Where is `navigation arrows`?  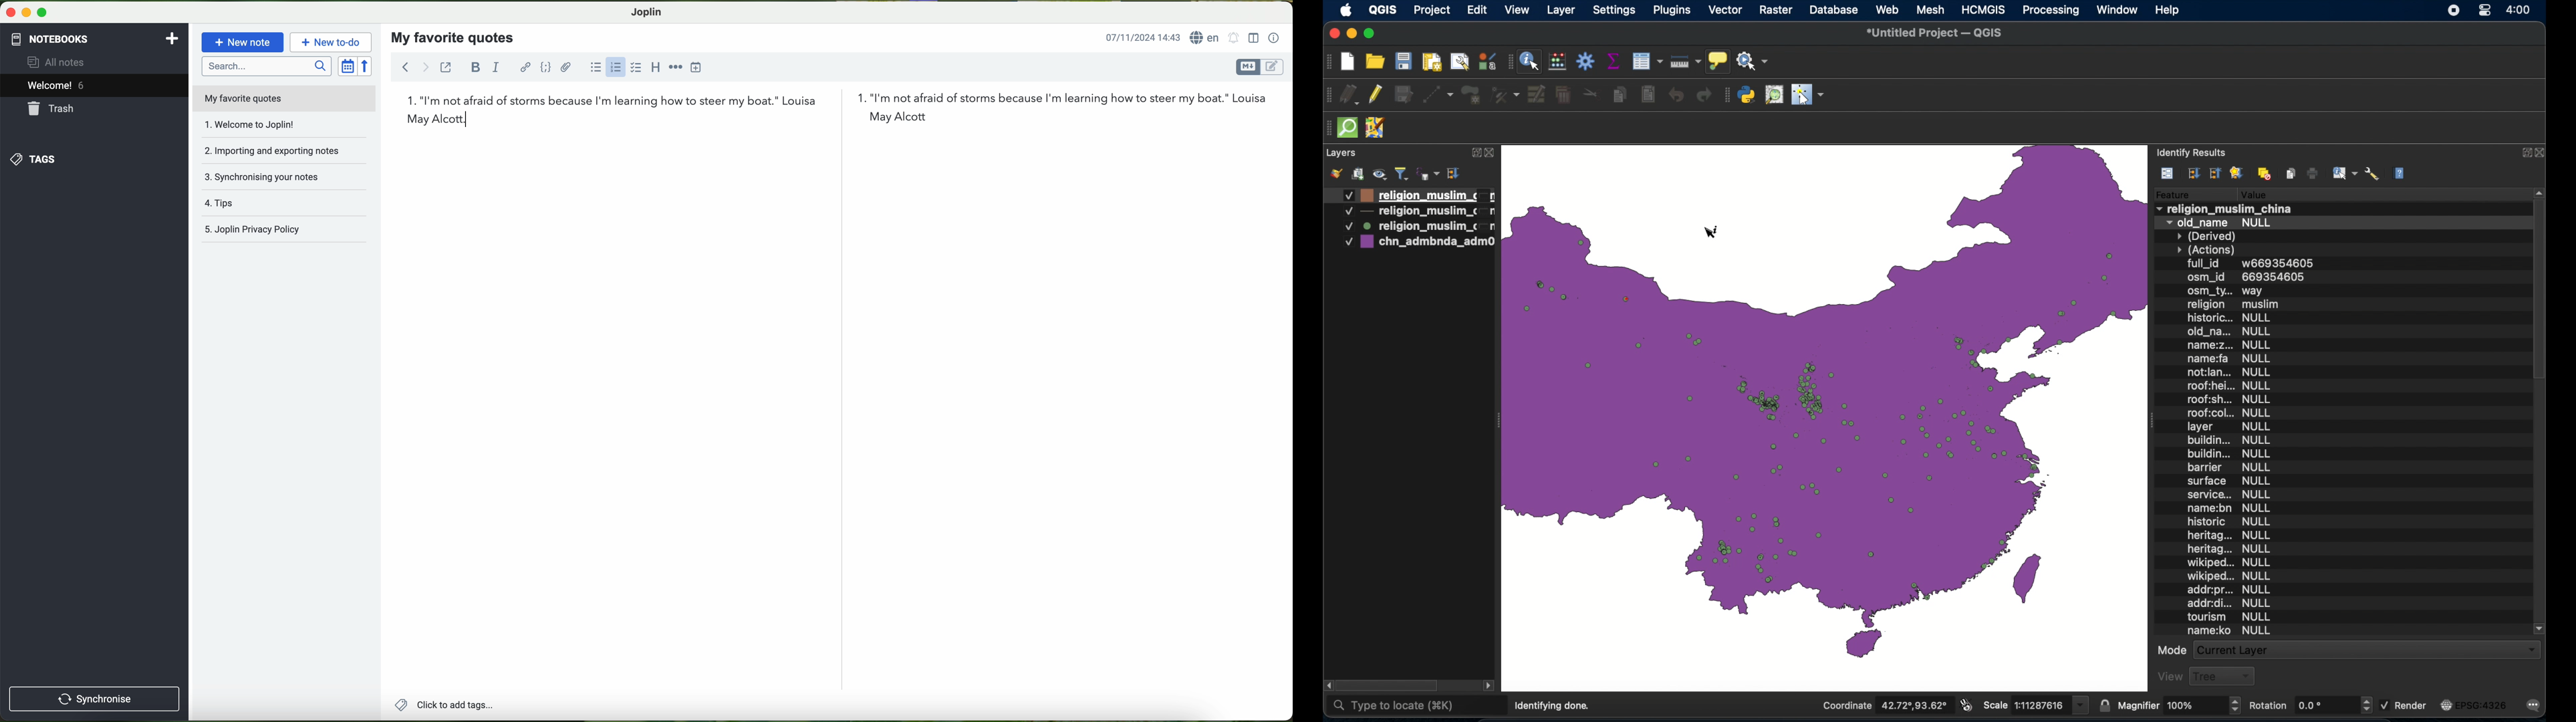
navigation arrows is located at coordinates (411, 67).